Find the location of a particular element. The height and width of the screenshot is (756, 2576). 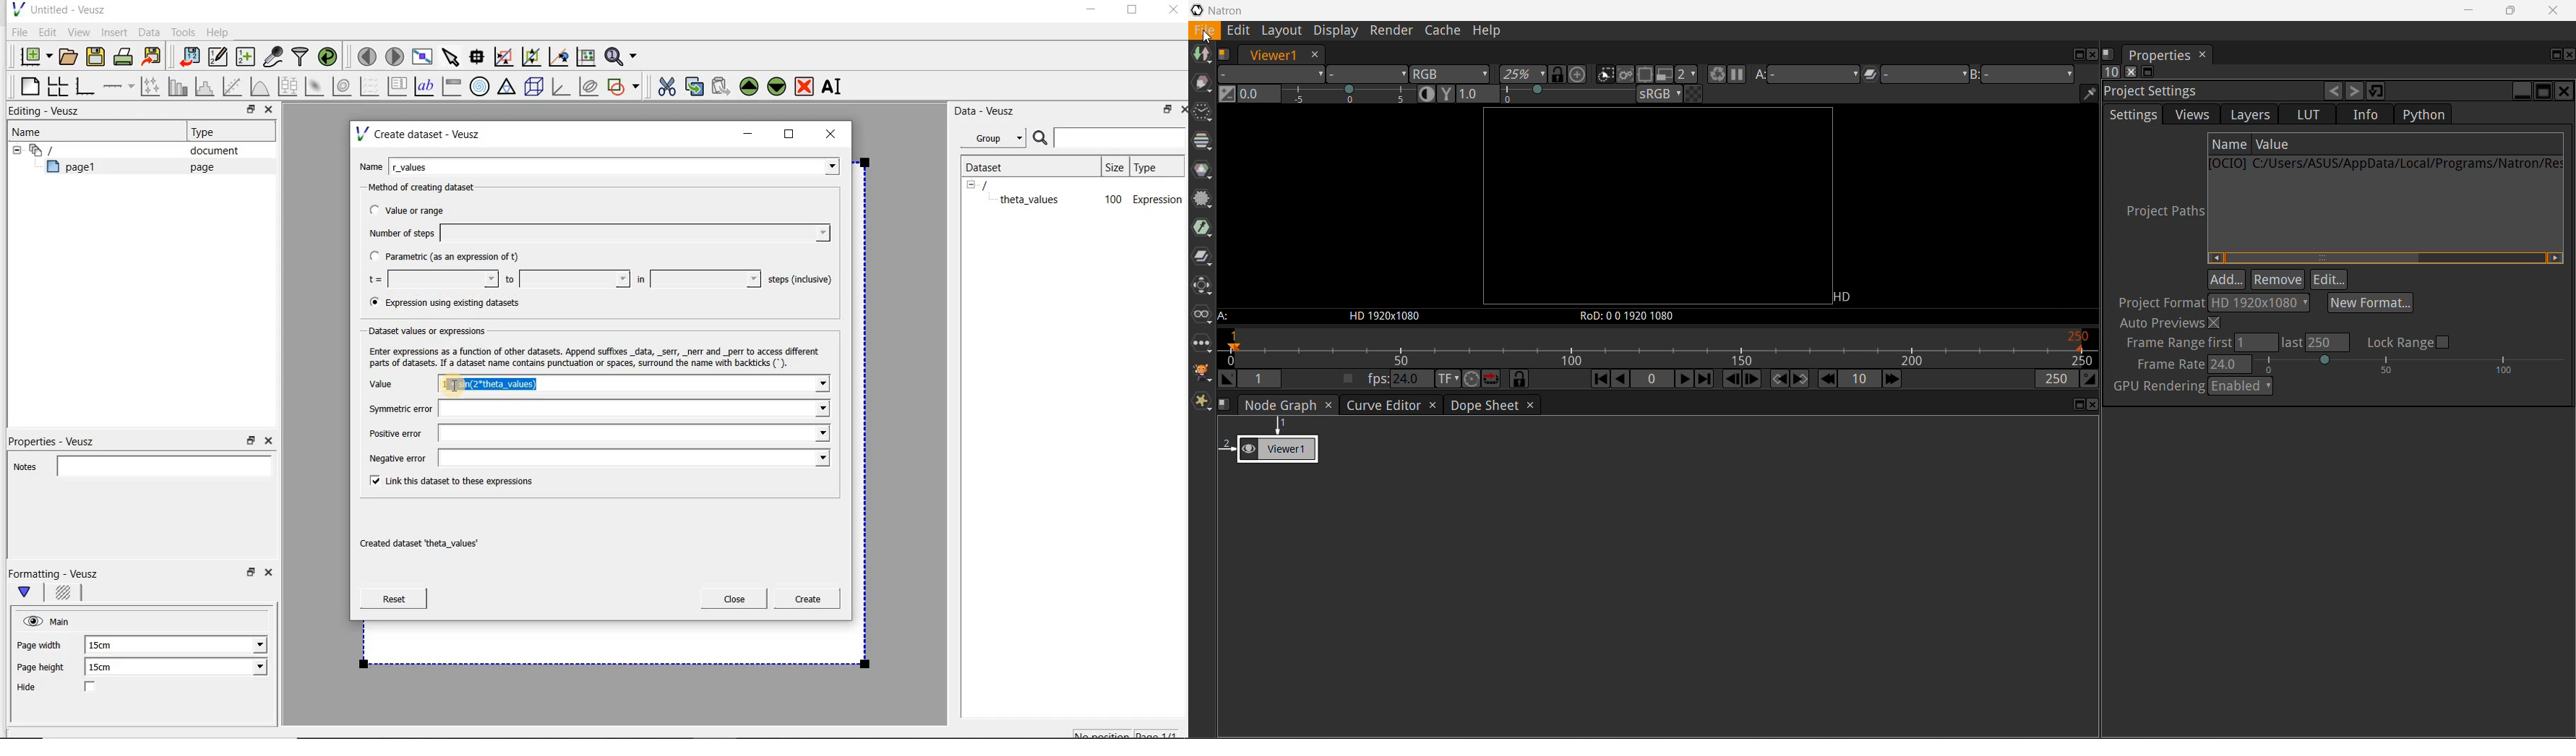

theta_values is located at coordinates (1032, 199).